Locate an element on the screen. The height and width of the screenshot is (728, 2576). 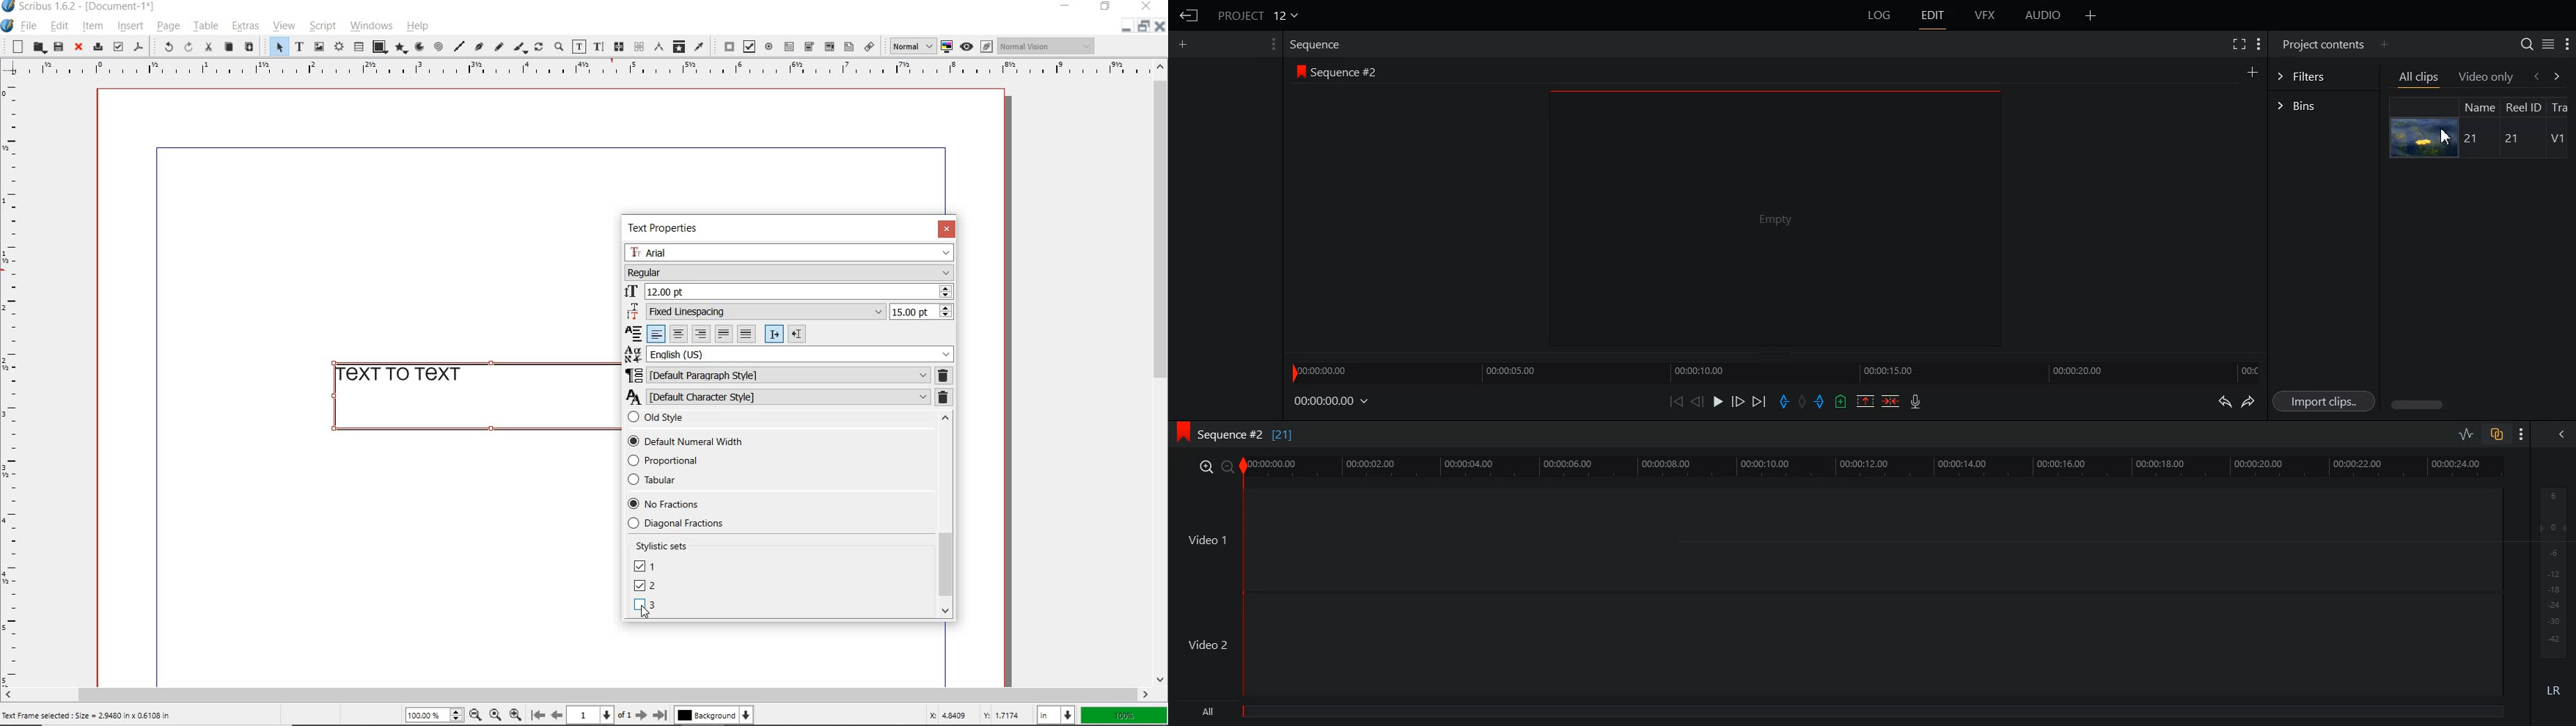
Zoom to 100% is located at coordinates (494, 714).